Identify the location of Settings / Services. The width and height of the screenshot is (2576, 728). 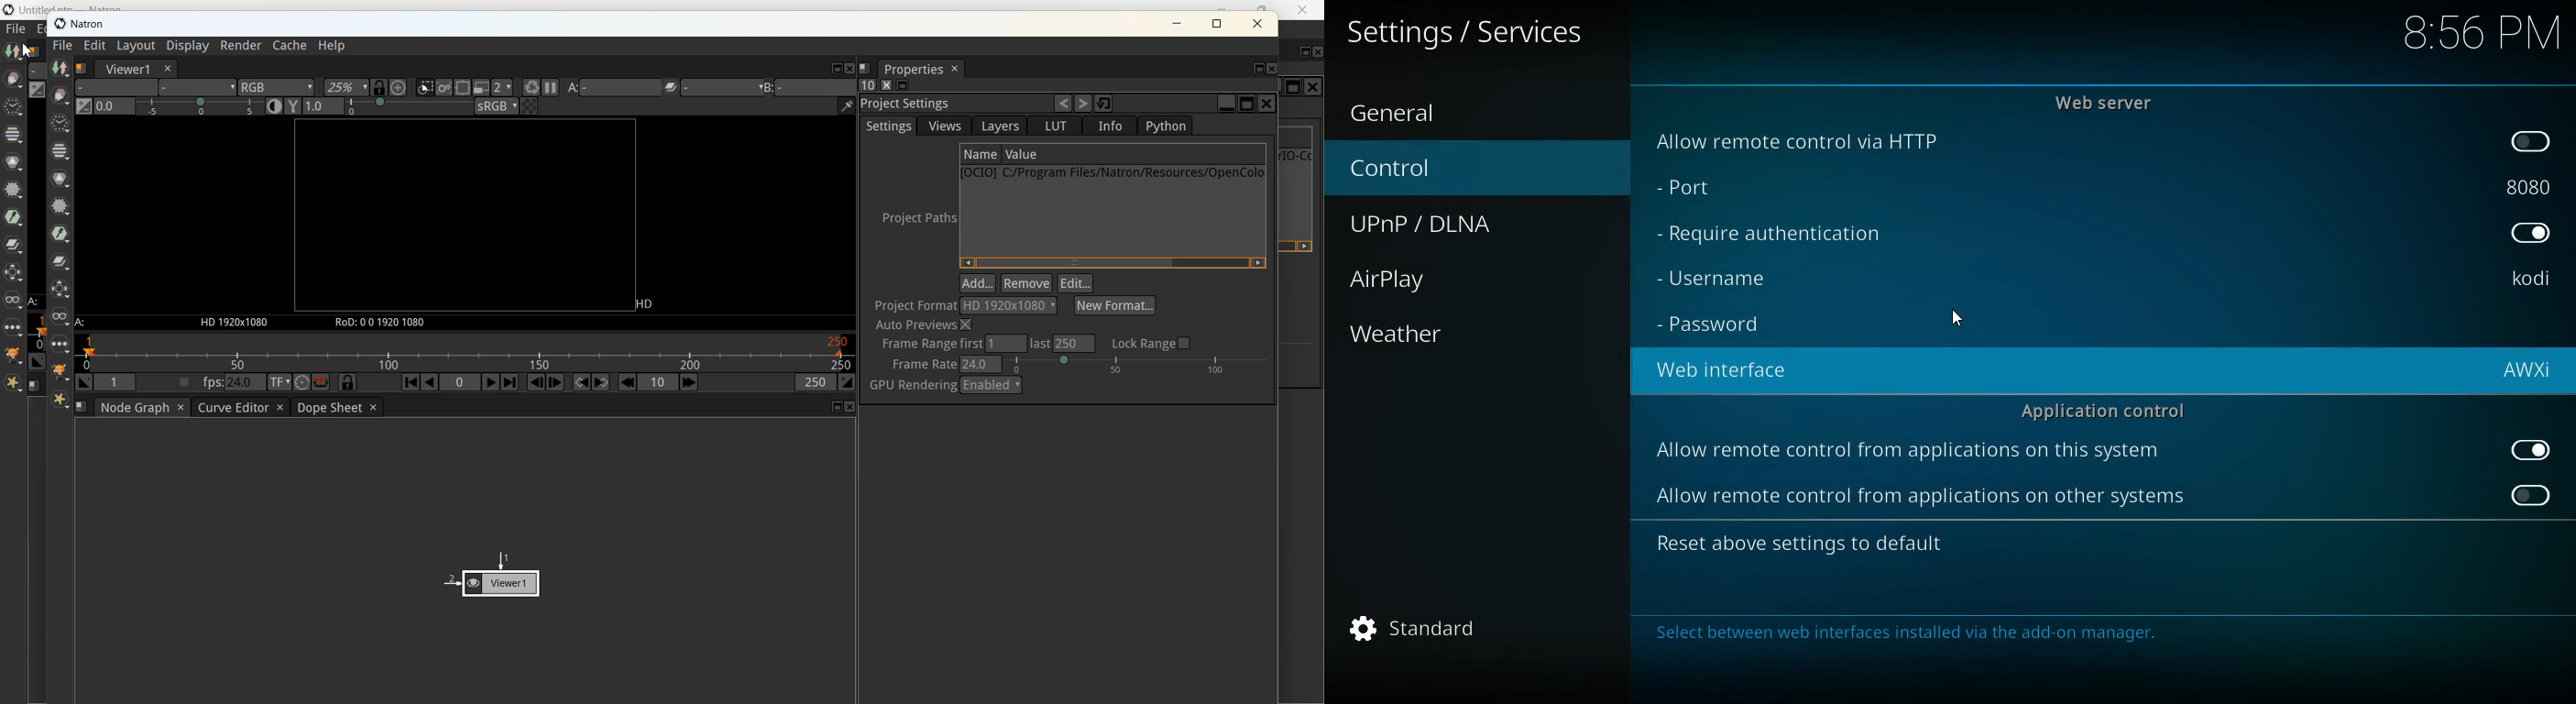
(1468, 33).